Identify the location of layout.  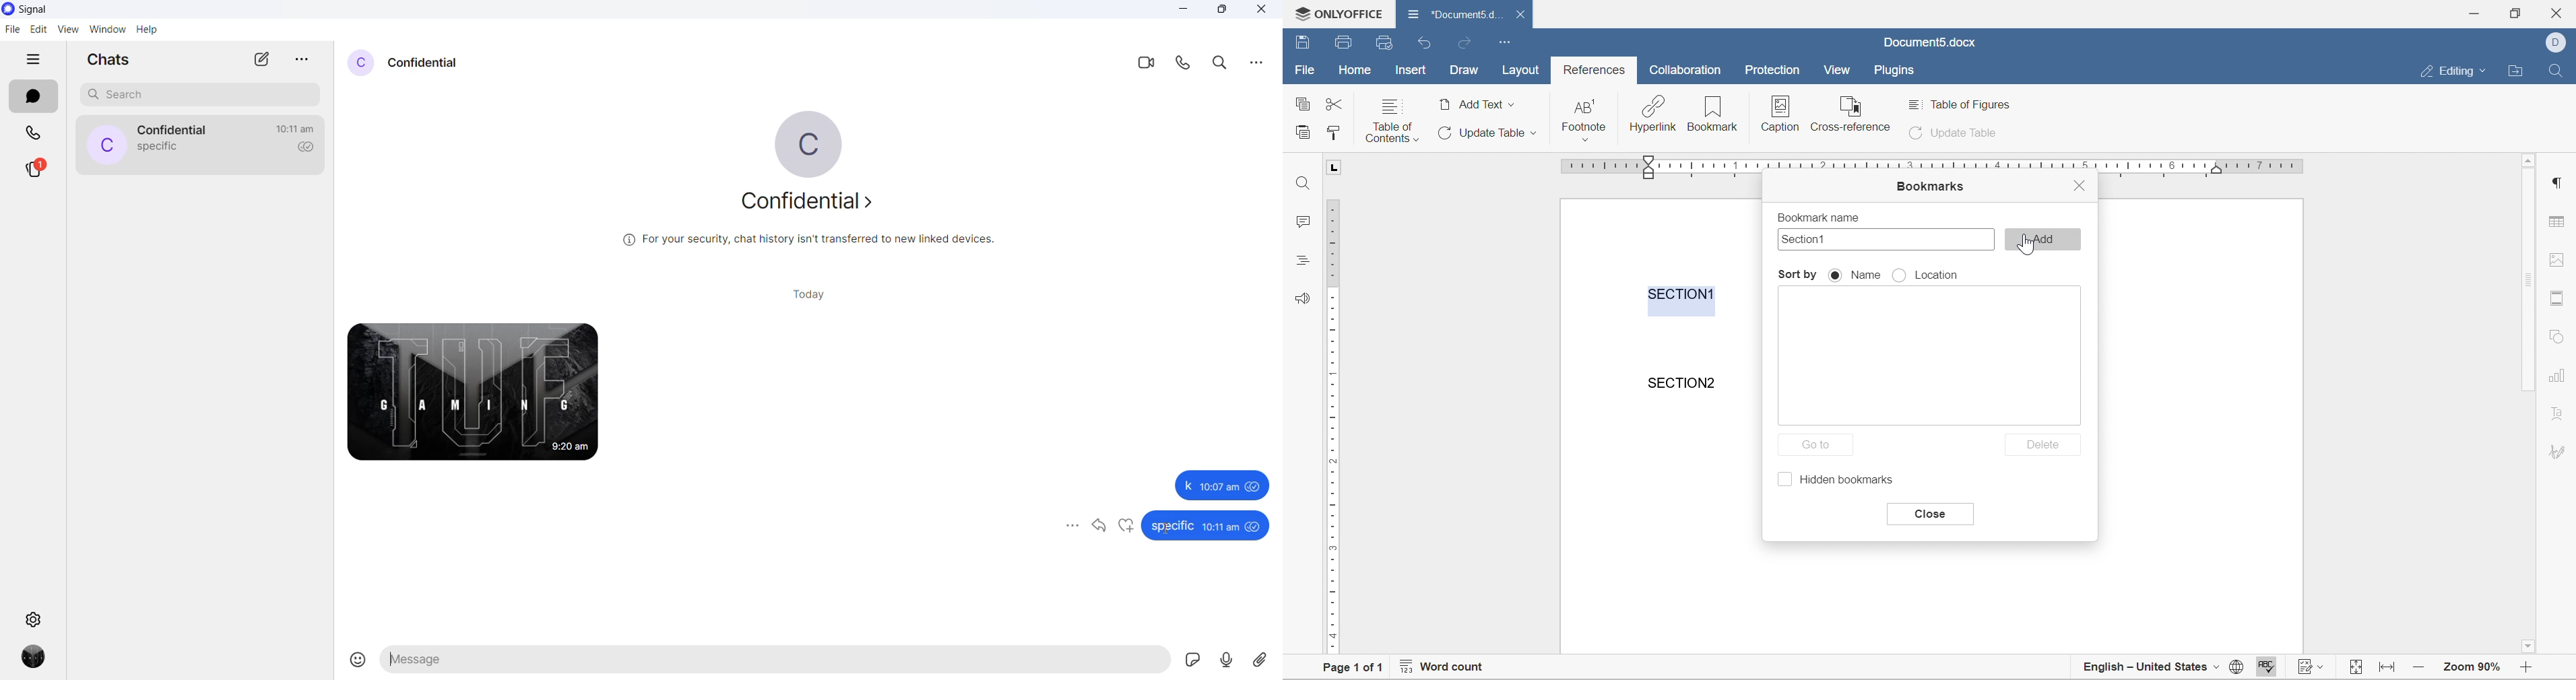
(1525, 70).